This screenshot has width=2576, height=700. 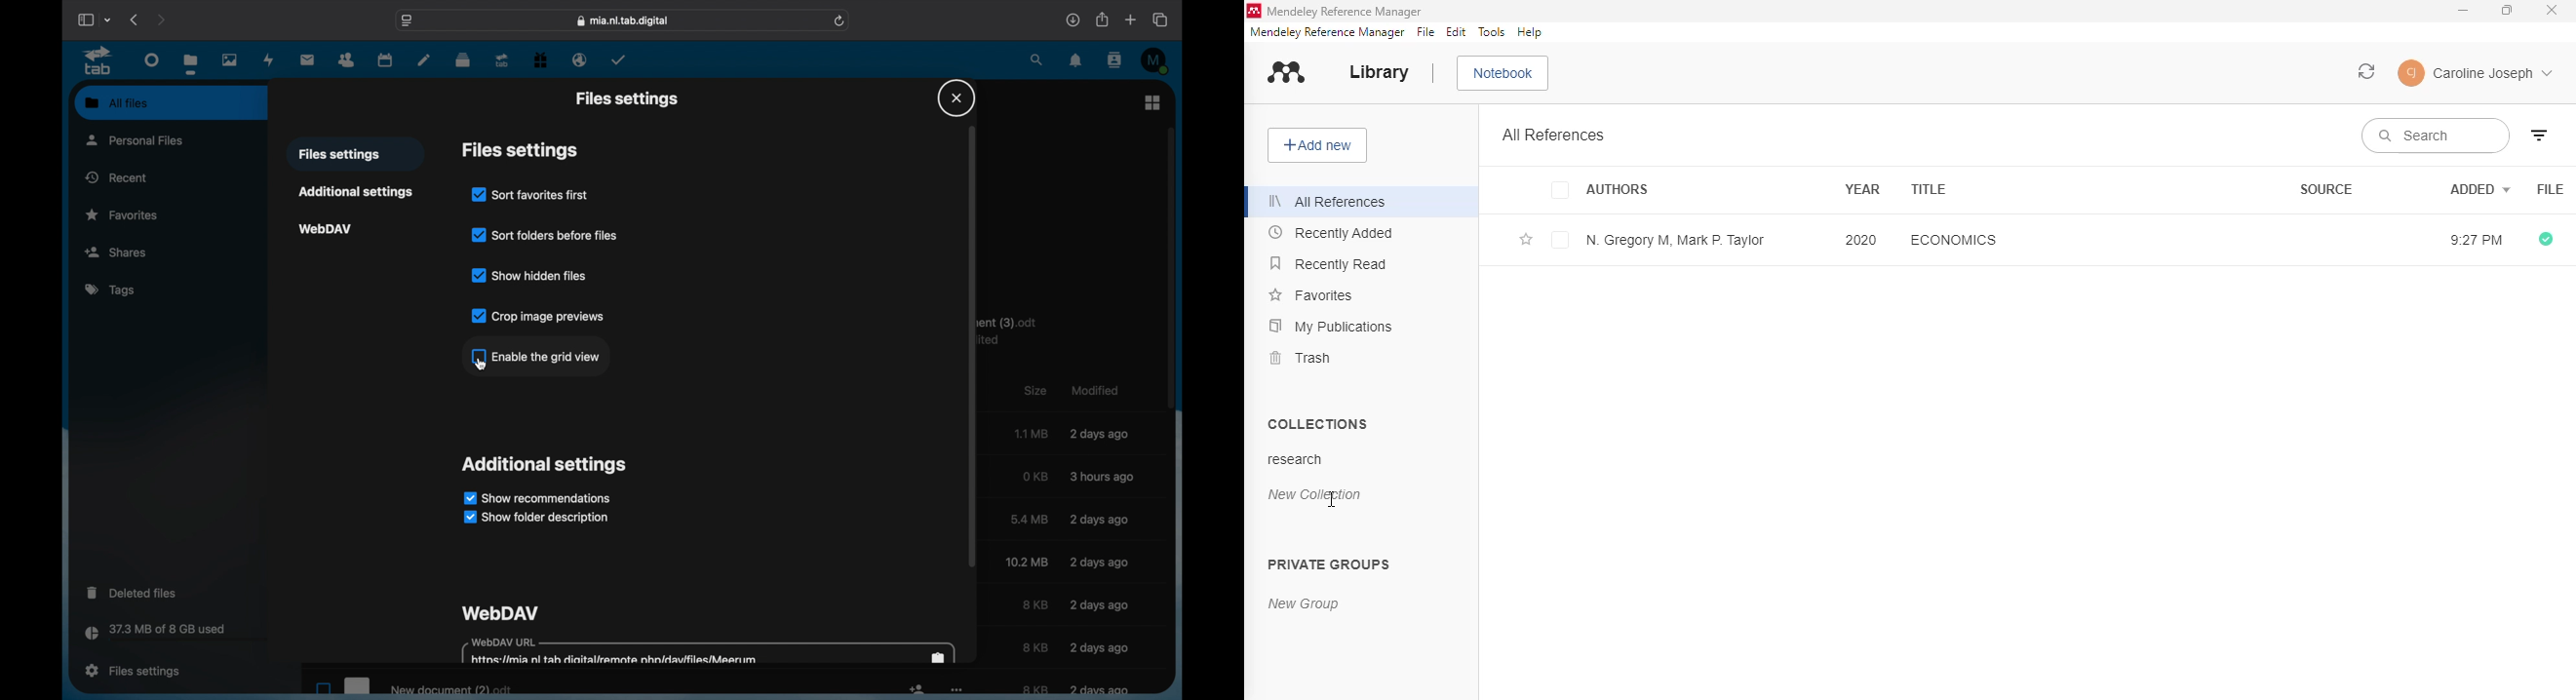 What do you see at coordinates (137, 251) in the screenshot?
I see `shares` at bounding box center [137, 251].